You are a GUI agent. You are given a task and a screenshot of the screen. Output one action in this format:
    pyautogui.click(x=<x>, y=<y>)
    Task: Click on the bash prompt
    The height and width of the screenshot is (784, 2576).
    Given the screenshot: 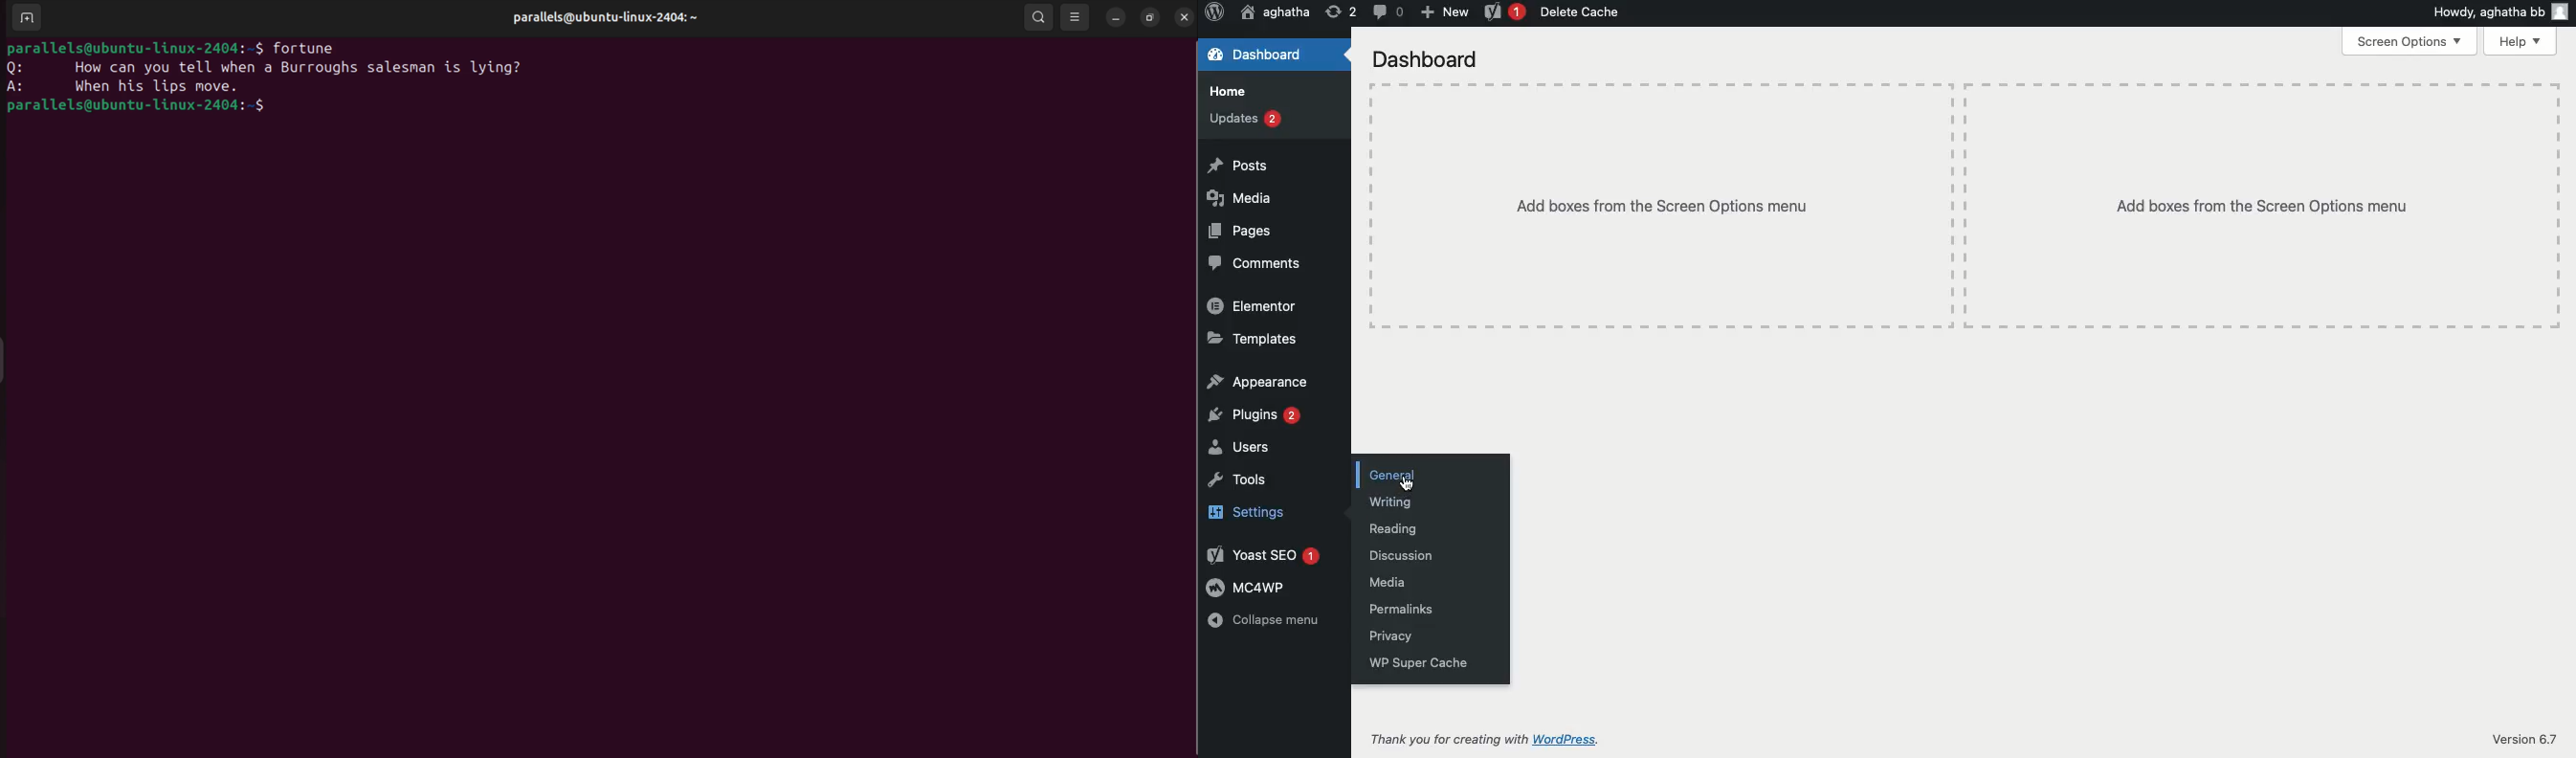 What is the action you would take?
    pyautogui.click(x=135, y=108)
    